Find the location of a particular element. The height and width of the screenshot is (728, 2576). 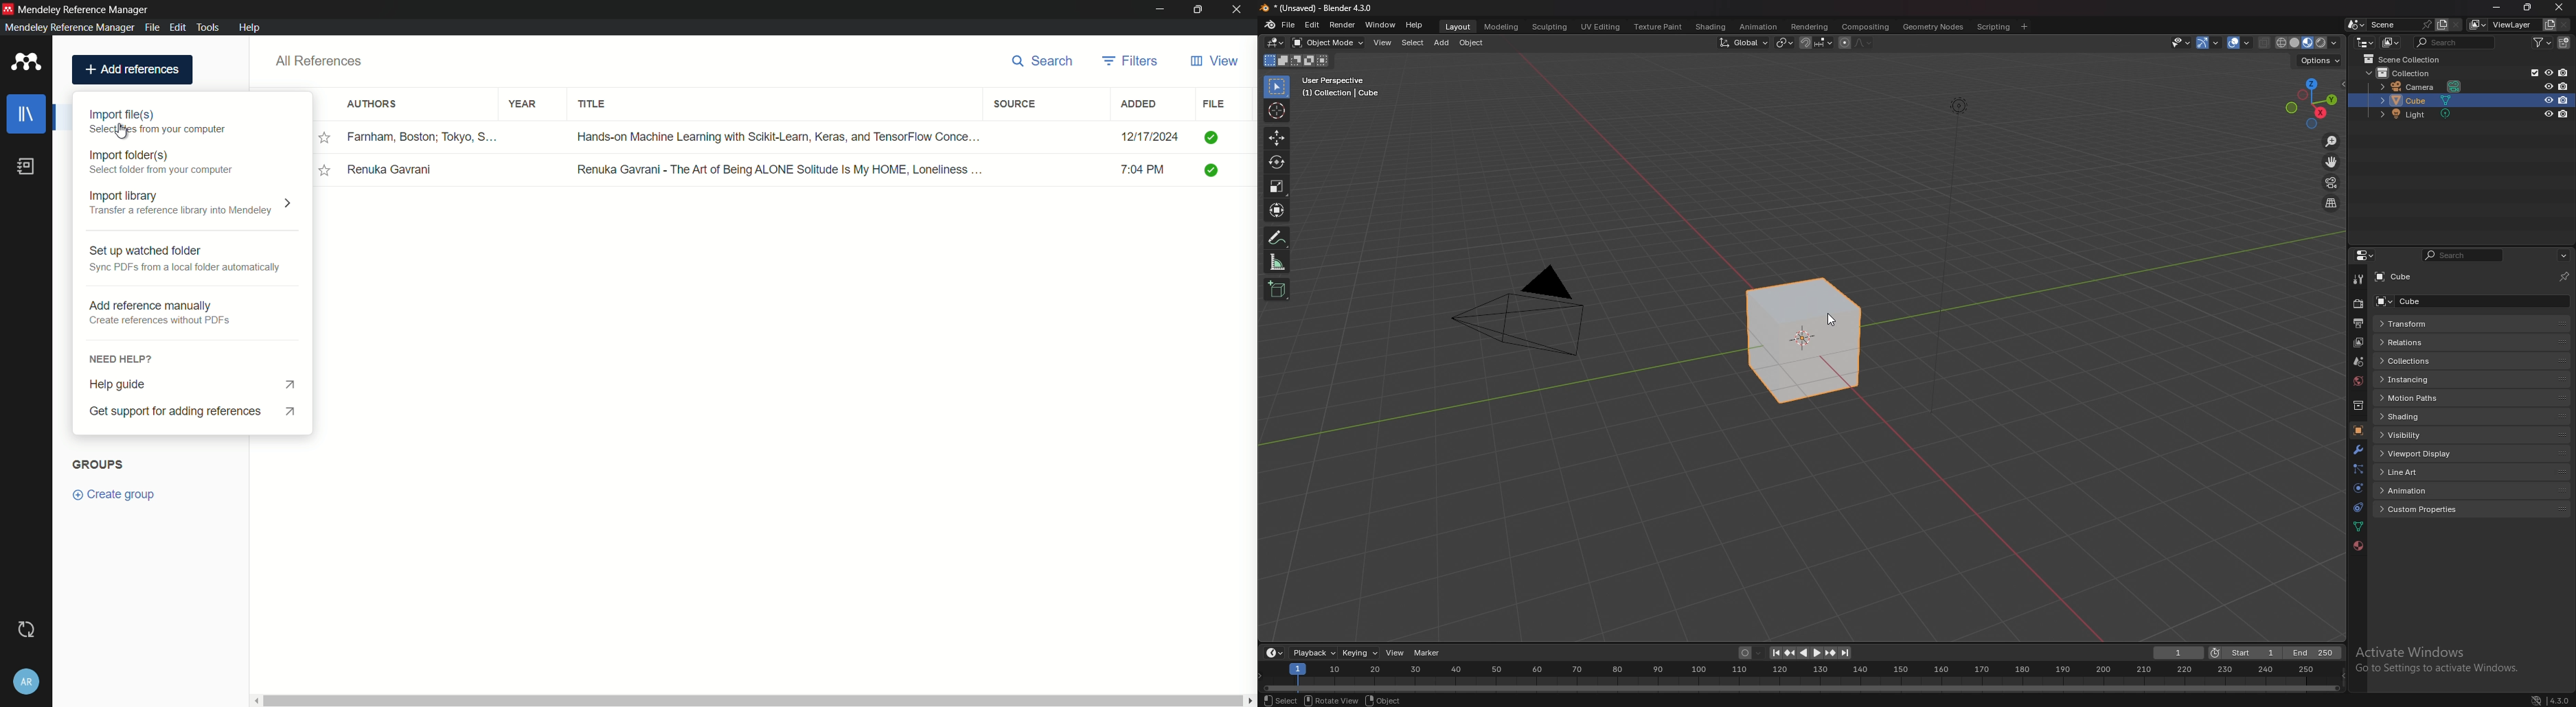

Hands-on Machine Learning with Scikit-Learn, Keras, and TensorFlow Conce... is located at coordinates (781, 136).